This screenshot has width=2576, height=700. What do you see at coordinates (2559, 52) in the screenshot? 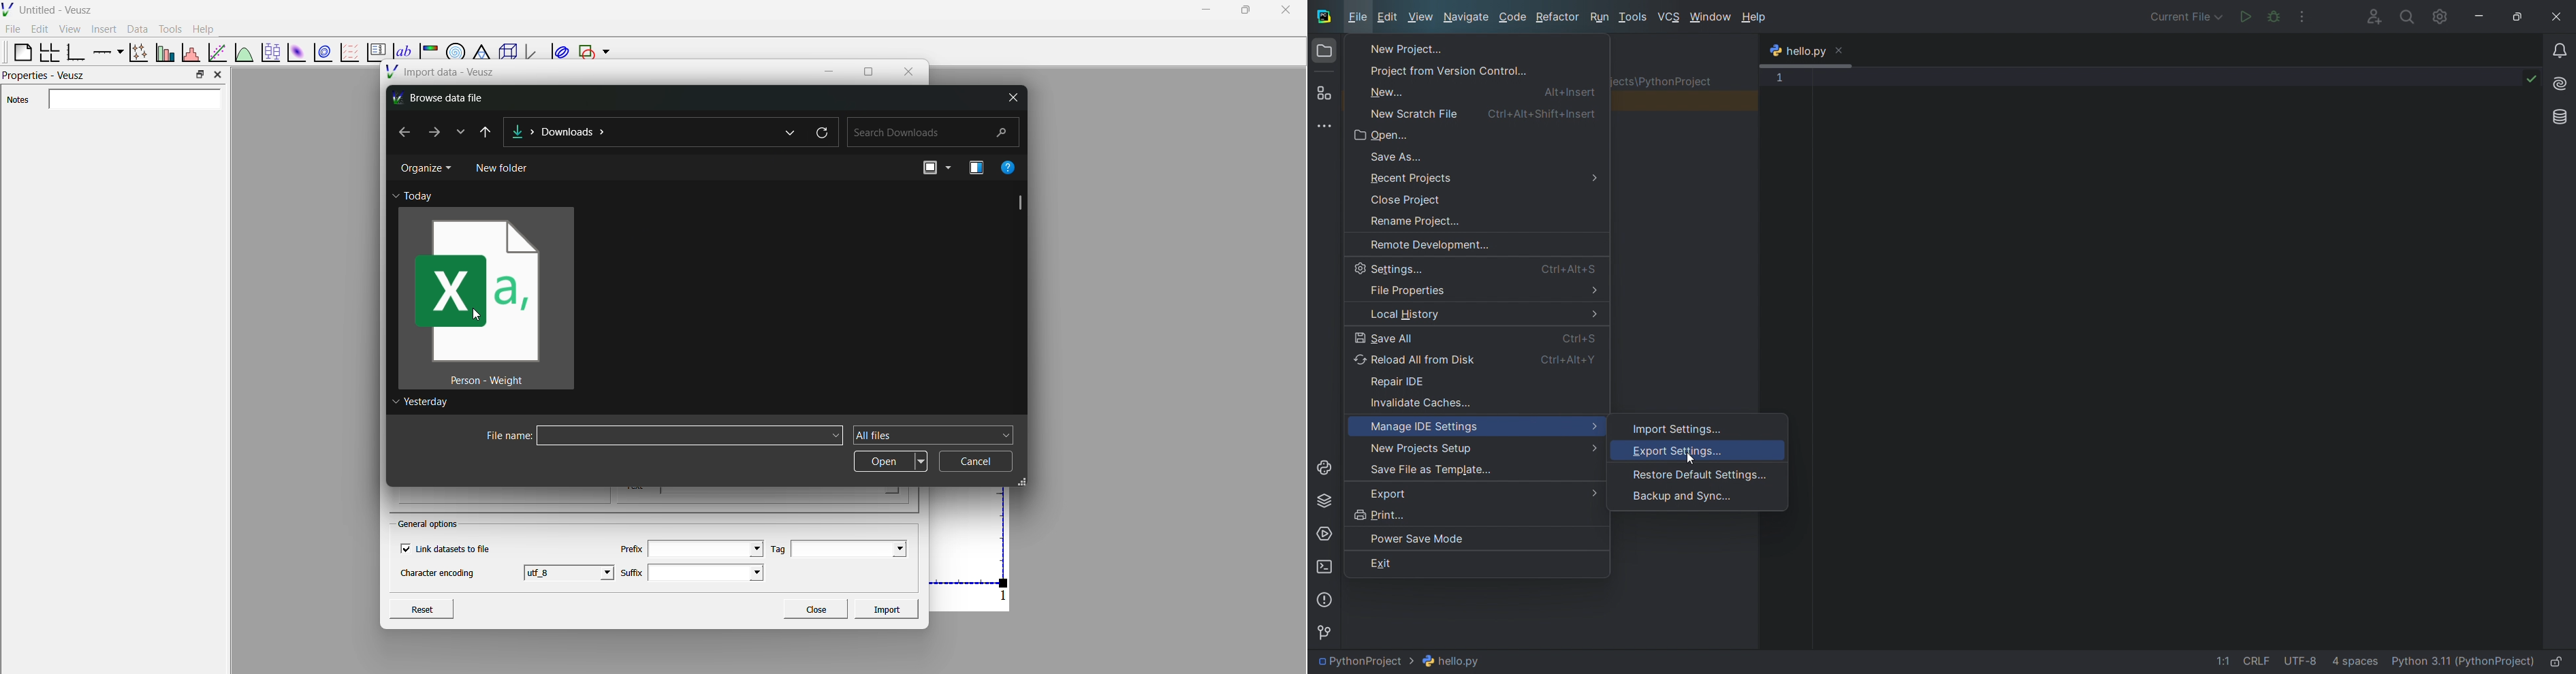
I see `notifications` at bounding box center [2559, 52].